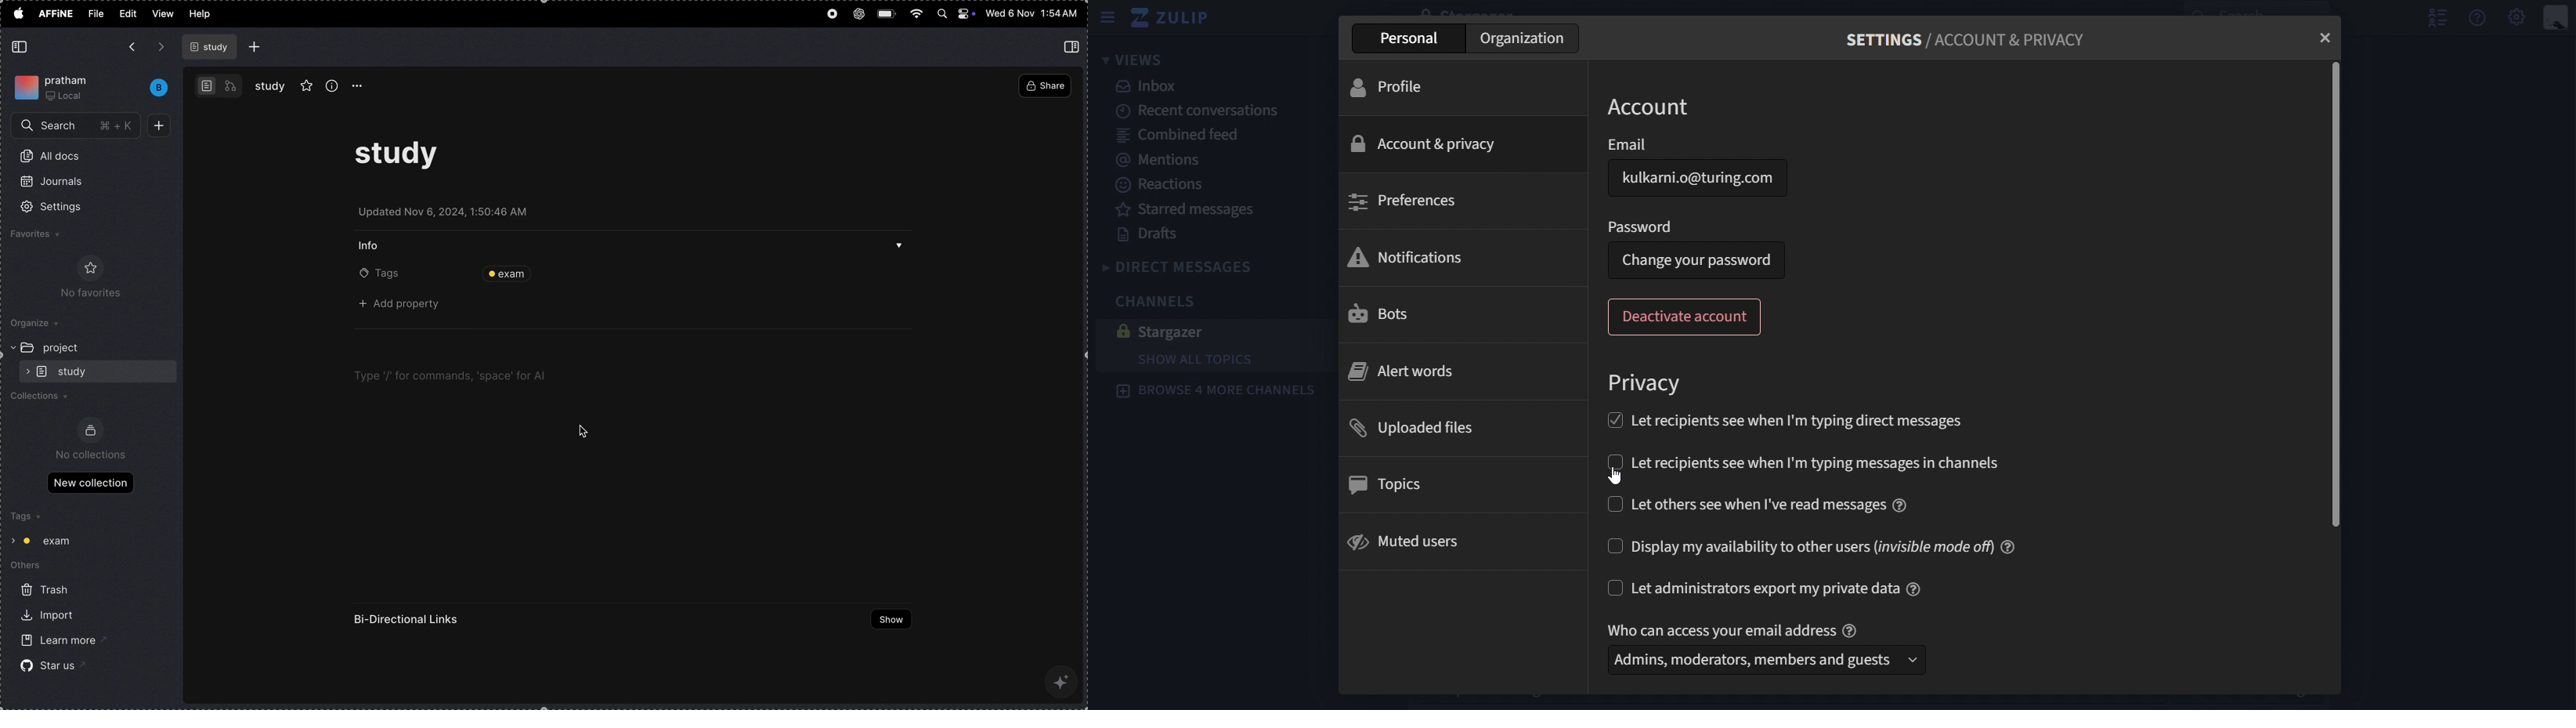  What do you see at coordinates (1711, 178) in the screenshot?
I see `kulkarni.o@turing.com` at bounding box center [1711, 178].